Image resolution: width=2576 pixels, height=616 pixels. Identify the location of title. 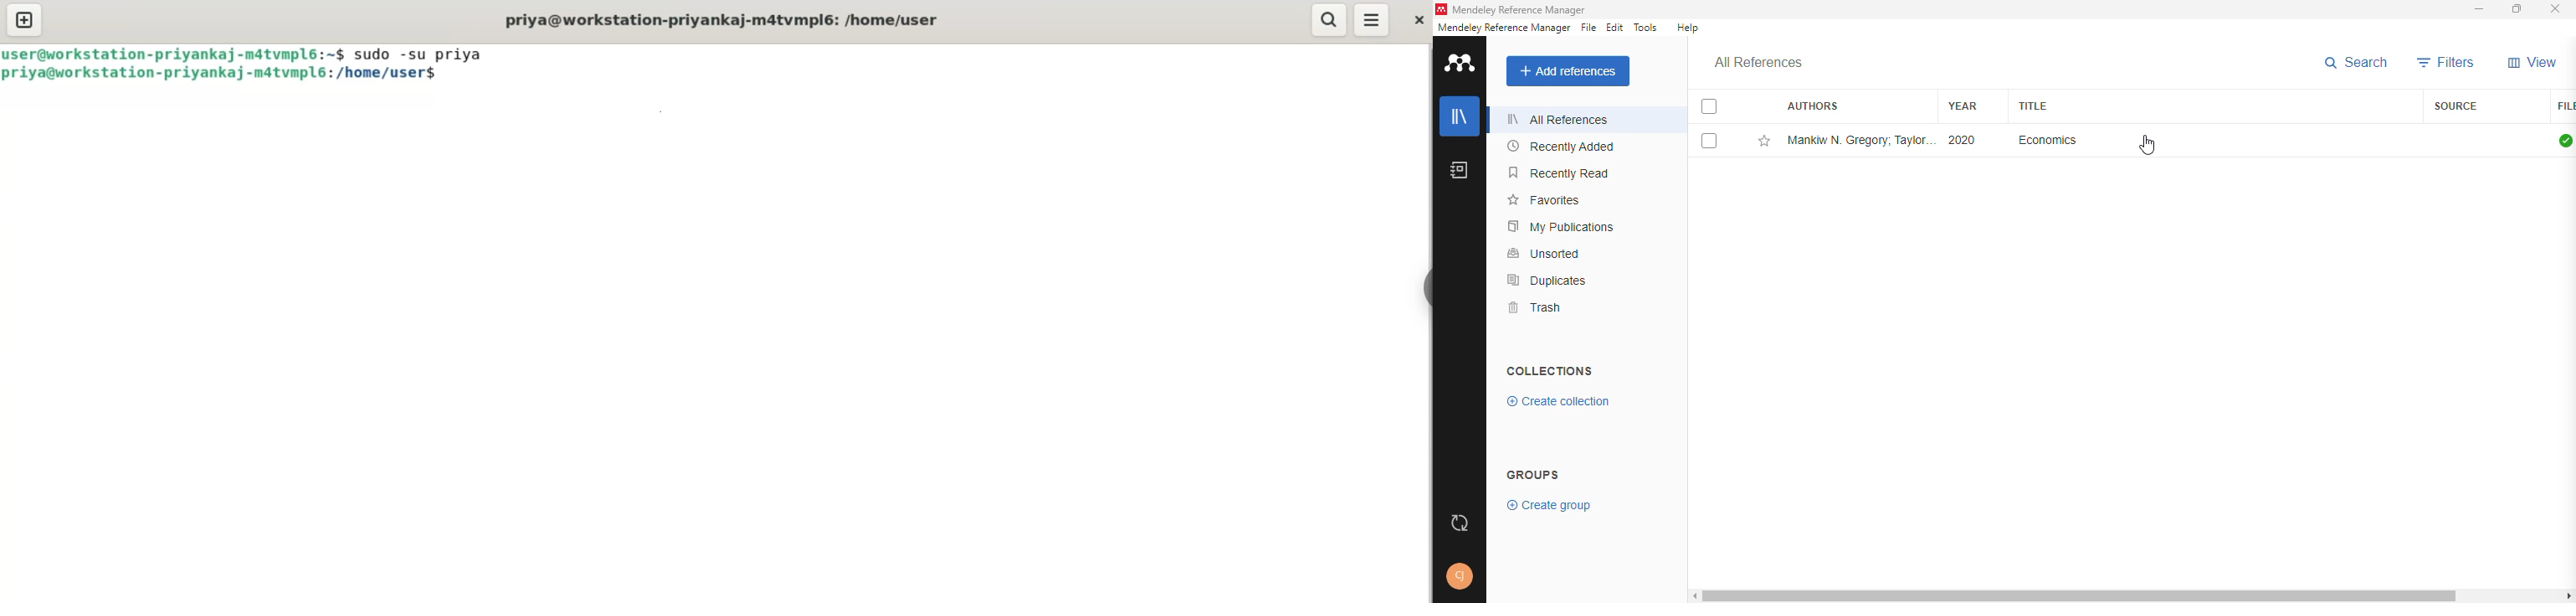
(2034, 106).